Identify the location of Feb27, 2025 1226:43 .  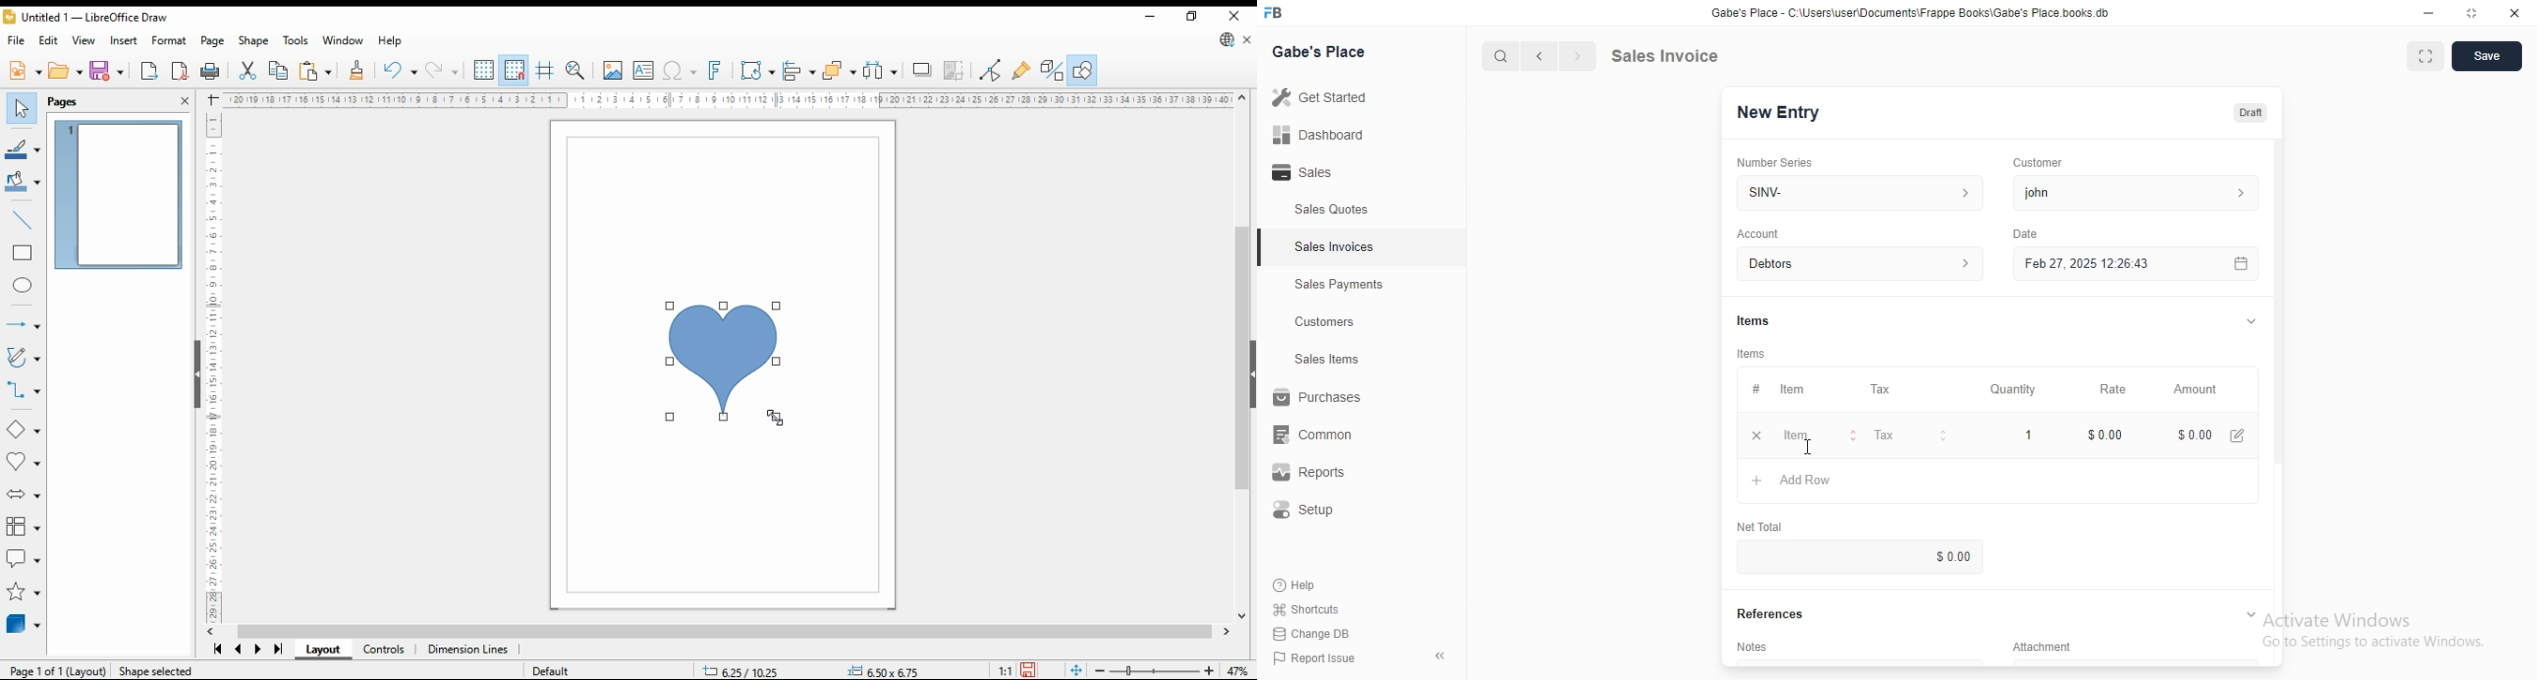
(2083, 266).